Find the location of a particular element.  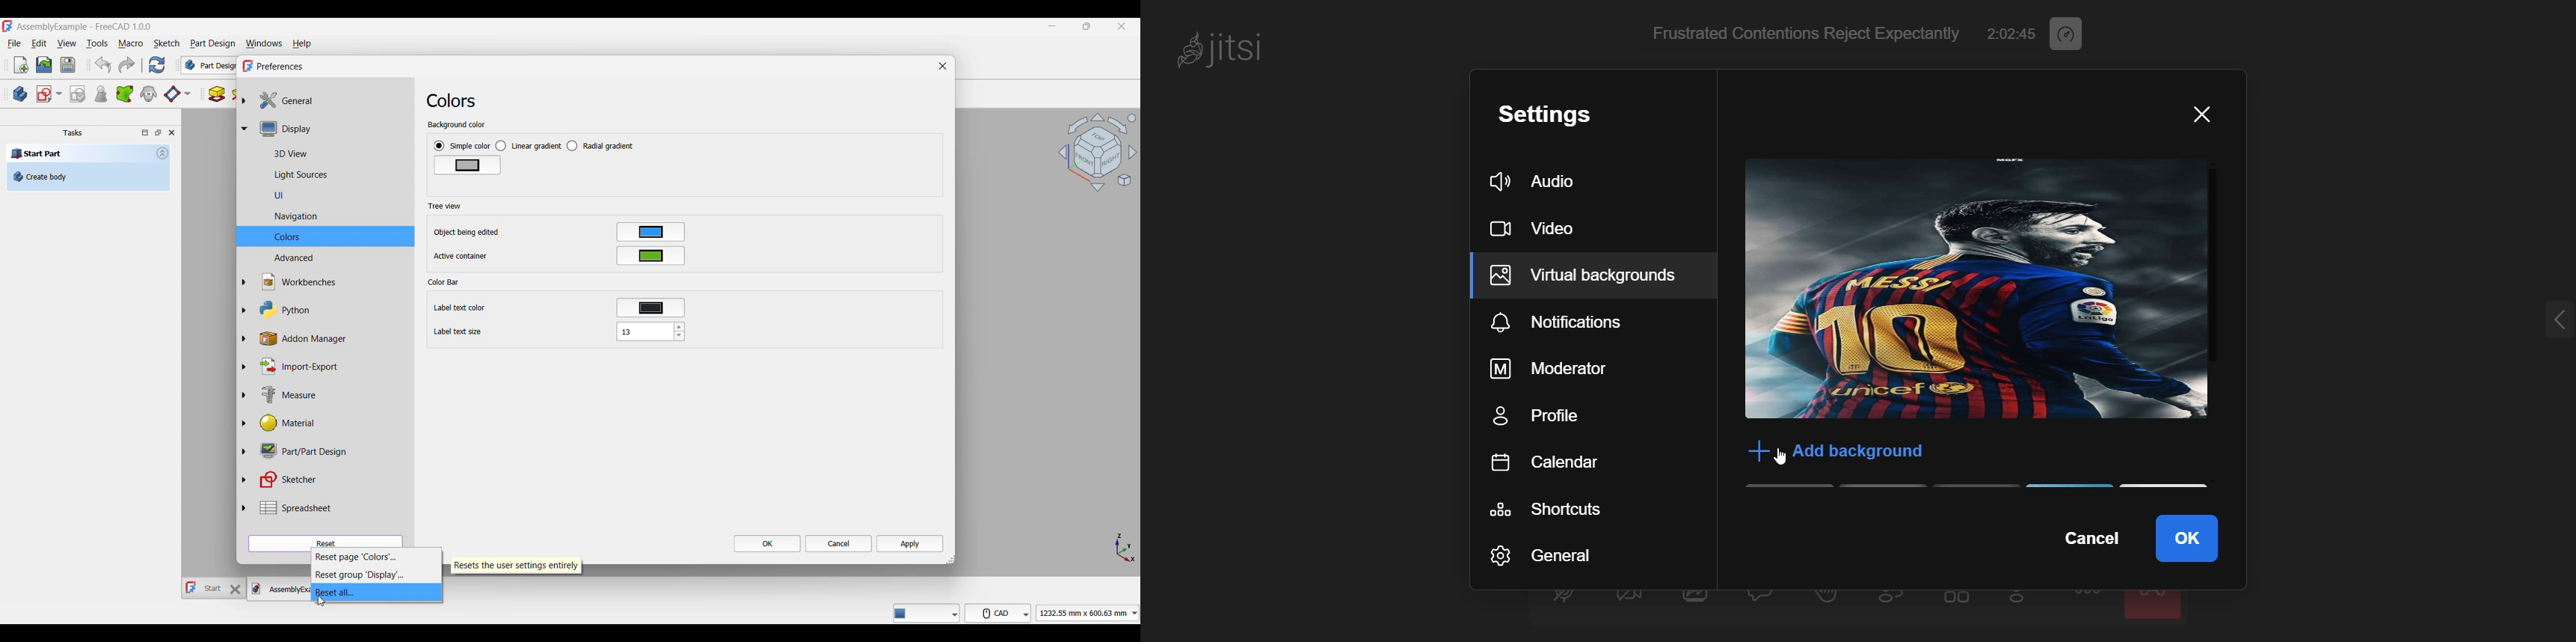

Type, Notifier, Message details is located at coordinates (927, 613).